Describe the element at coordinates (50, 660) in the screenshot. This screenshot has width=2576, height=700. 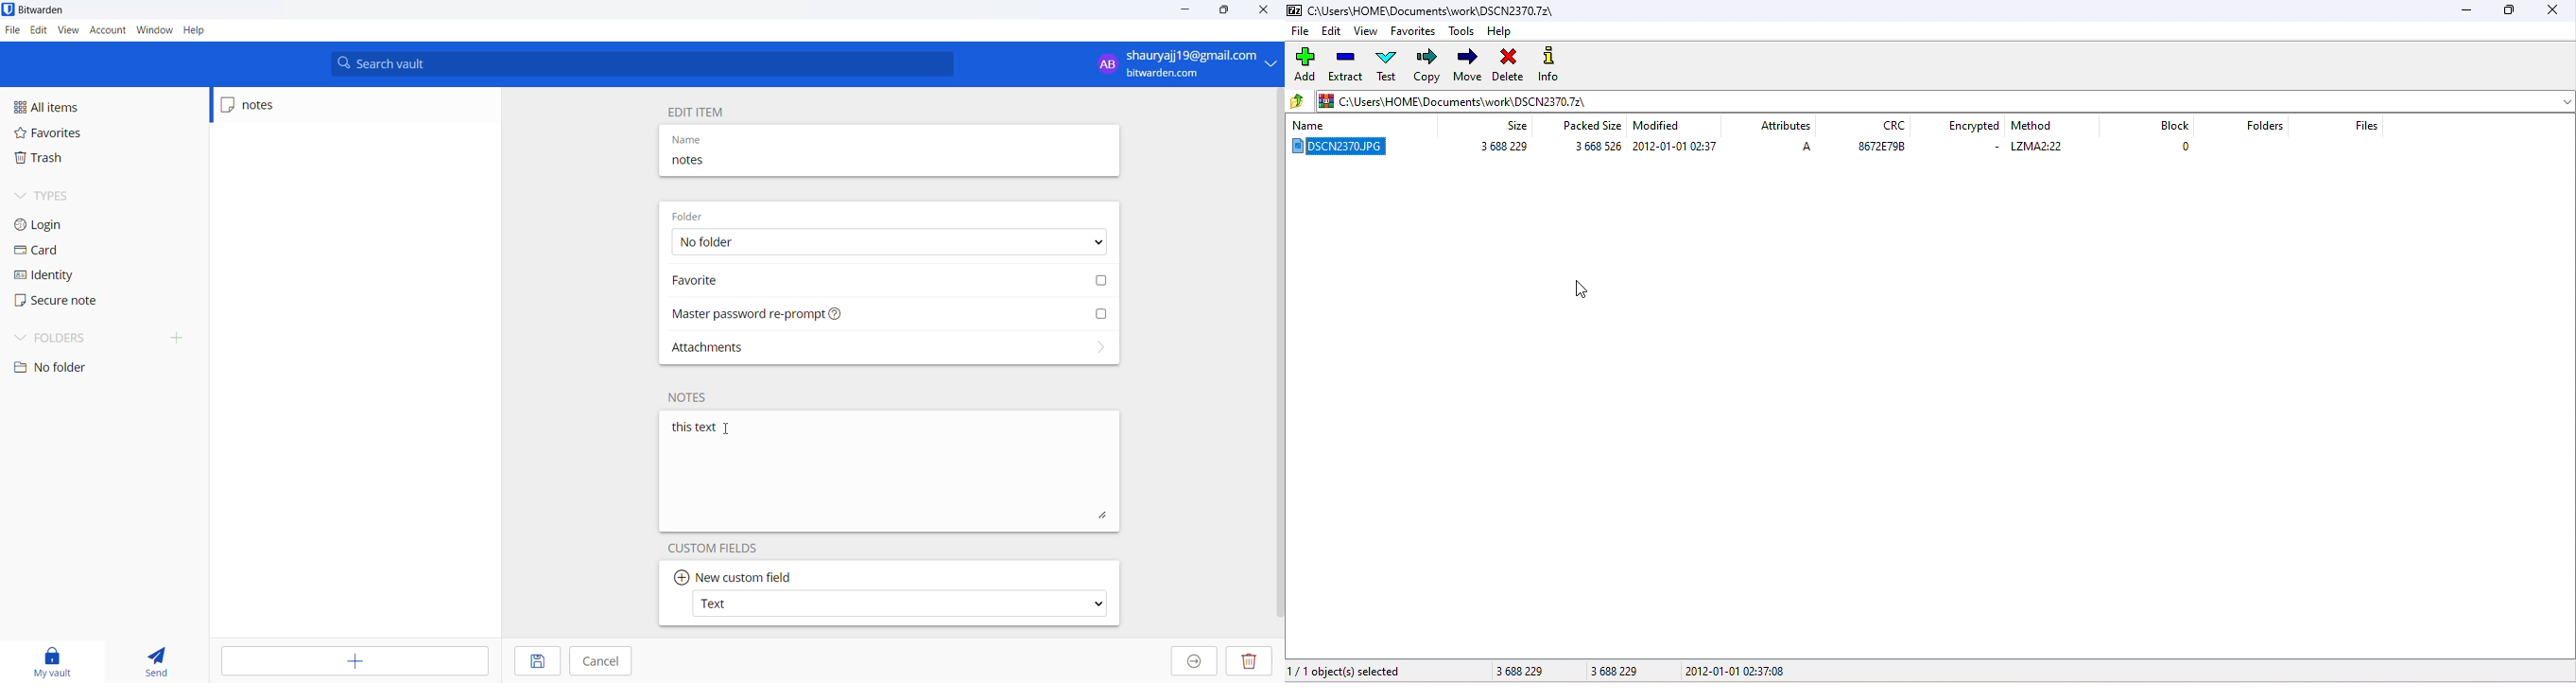
I see `My vault ` at that location.